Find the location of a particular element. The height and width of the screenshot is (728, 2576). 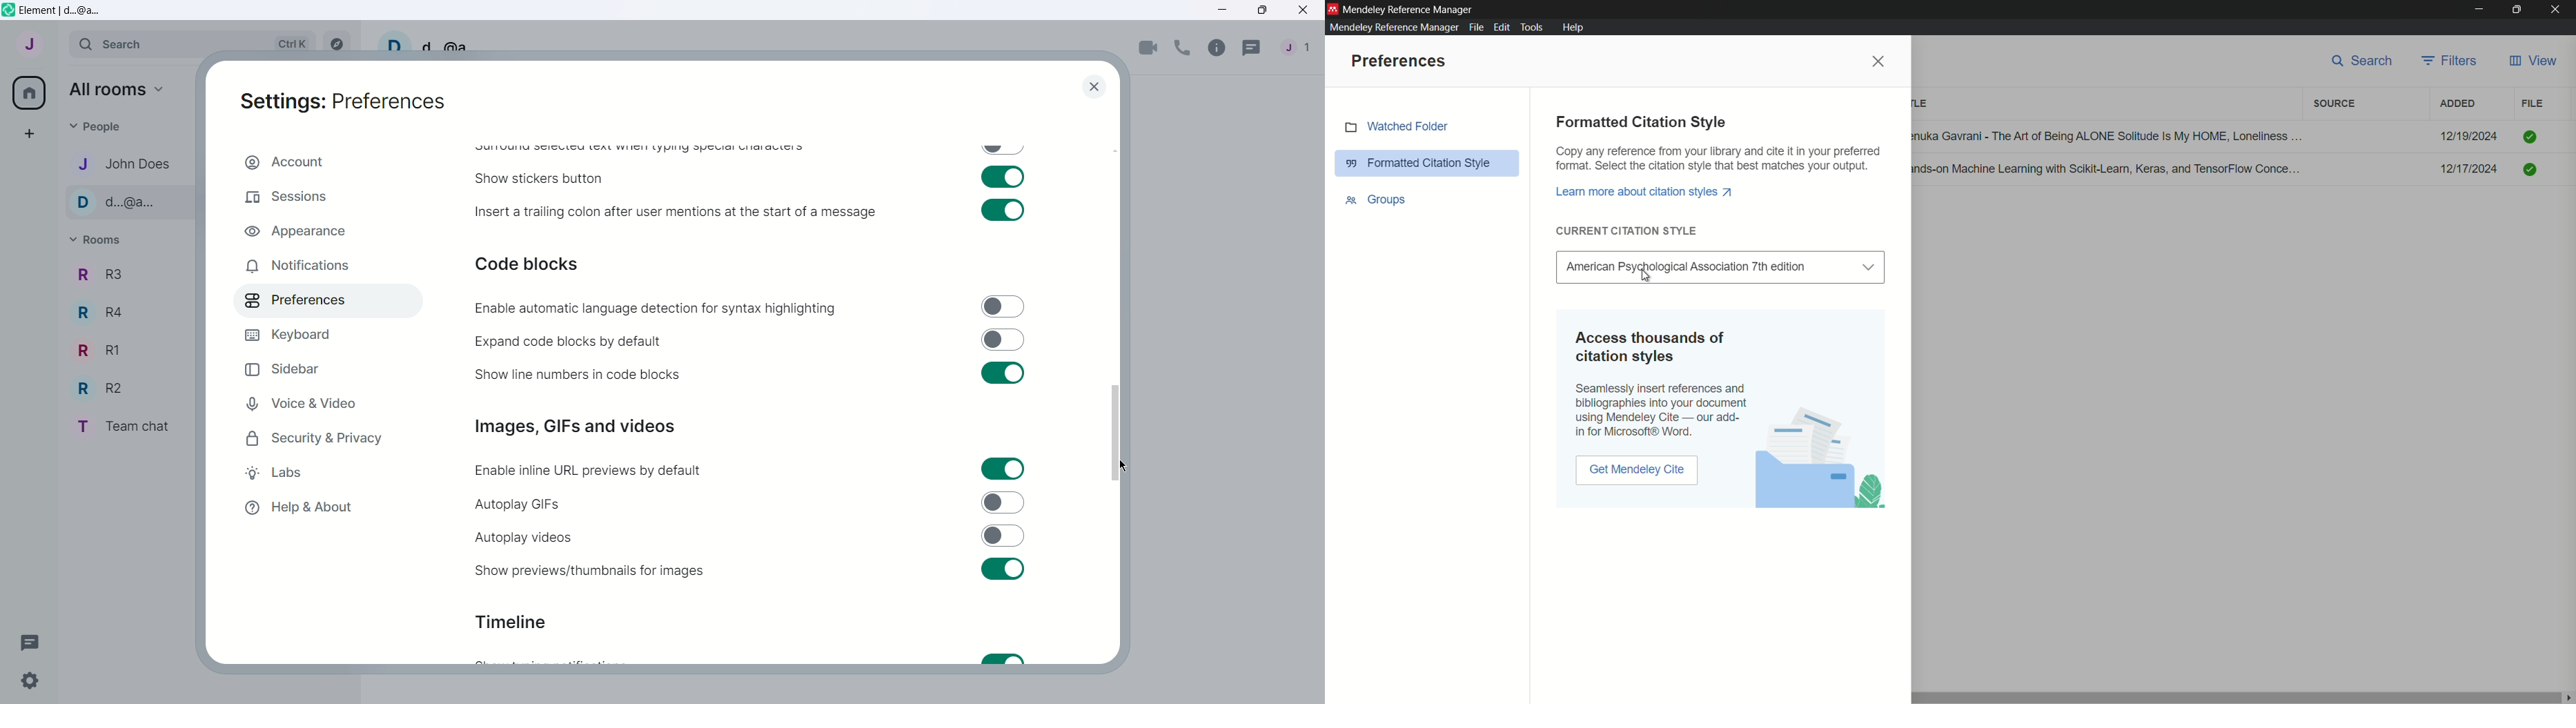

Sessions is located at coordinates (324, 198).